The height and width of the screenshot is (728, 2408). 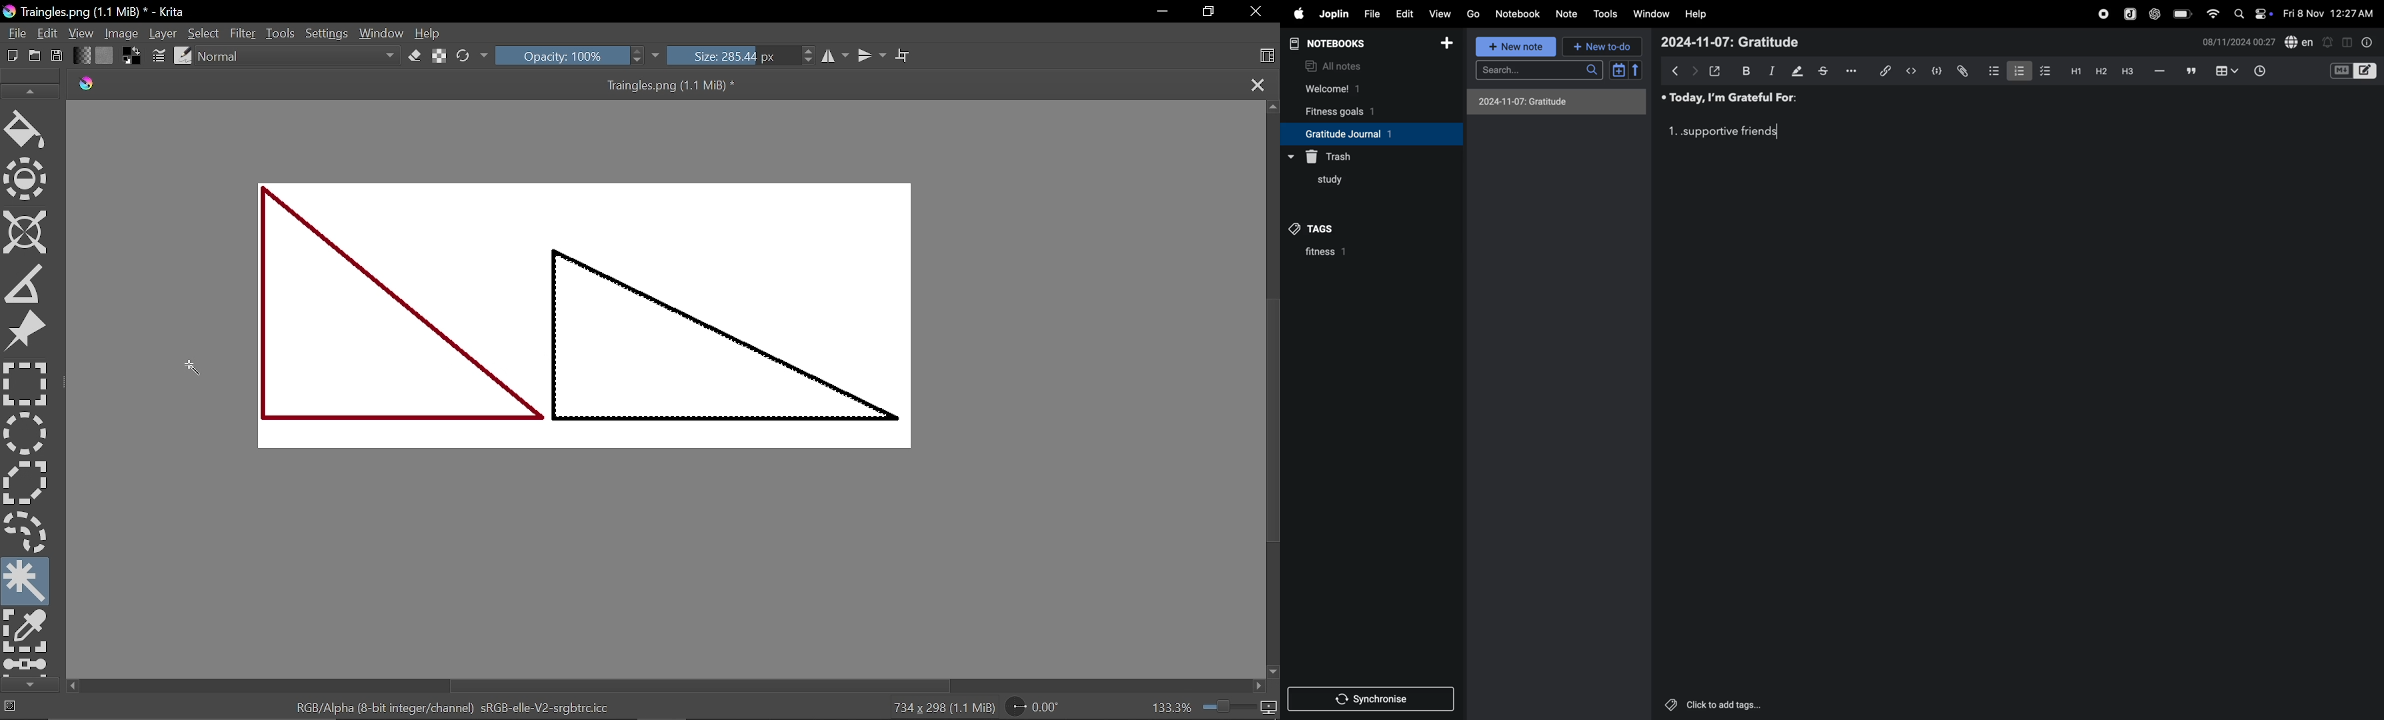 I want to click on synchronise, so click(x=1367, y=700).